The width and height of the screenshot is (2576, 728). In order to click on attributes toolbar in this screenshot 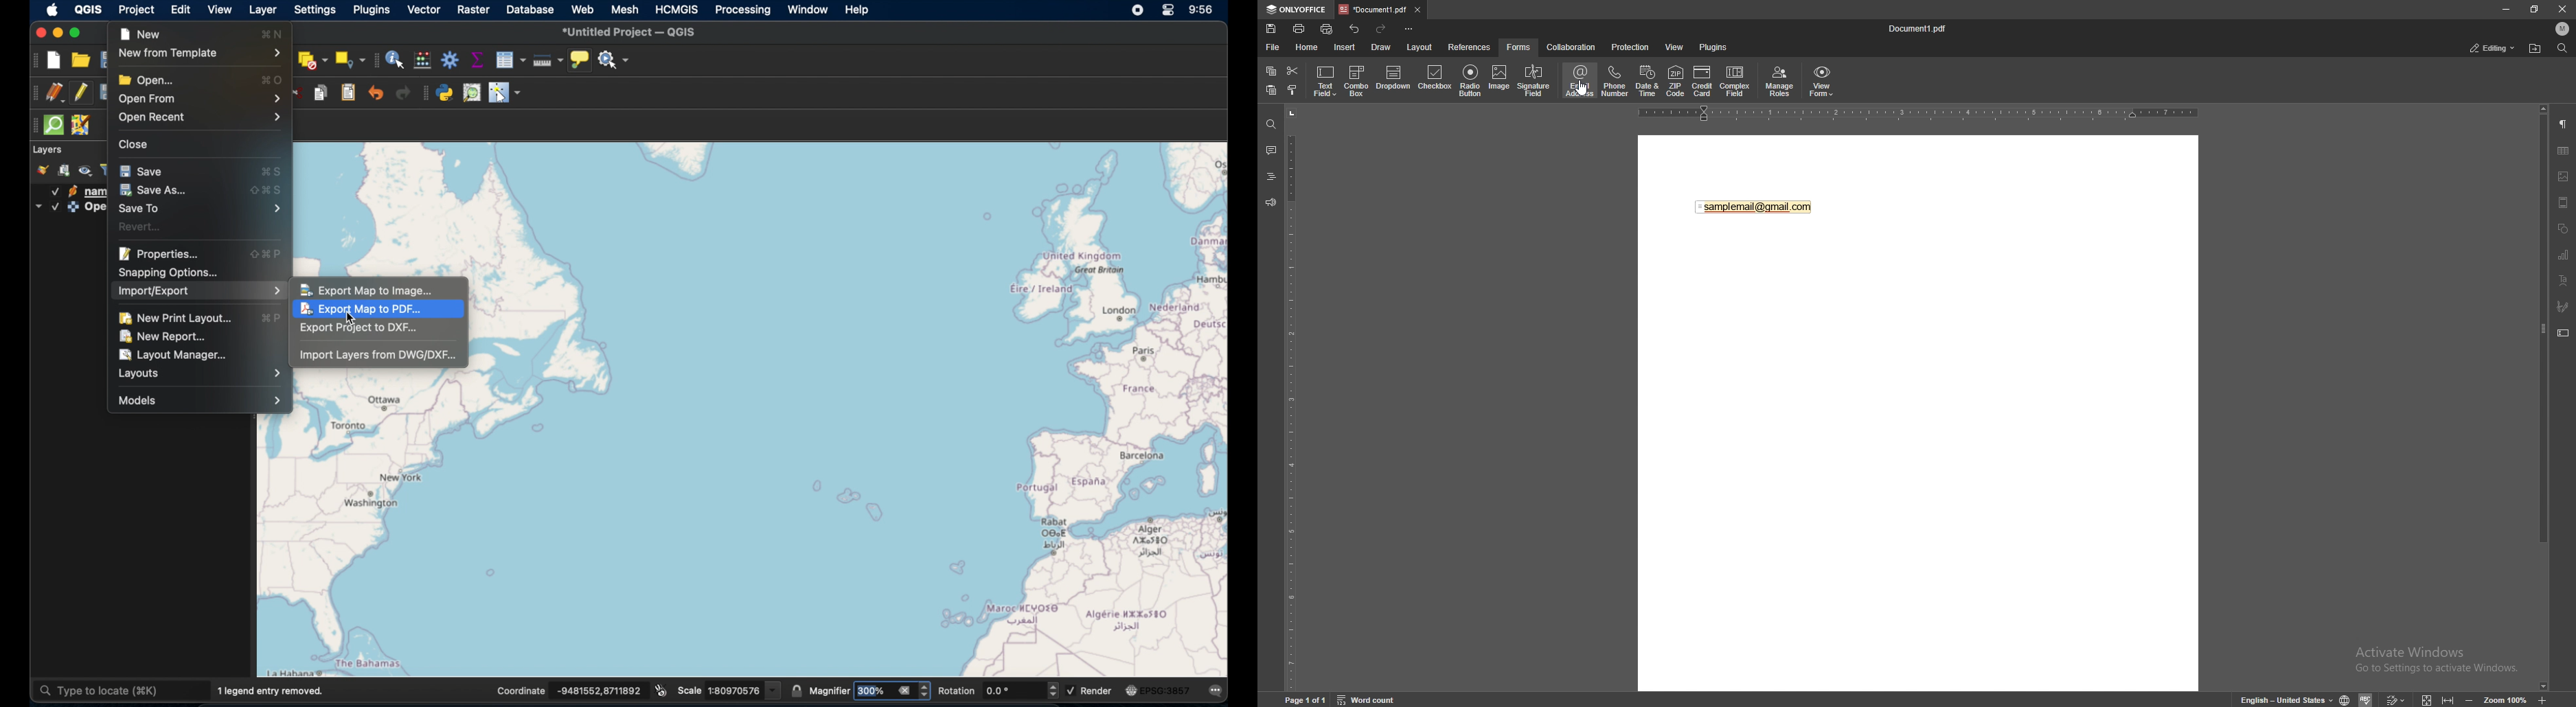, I will do `click(375, 60)`.